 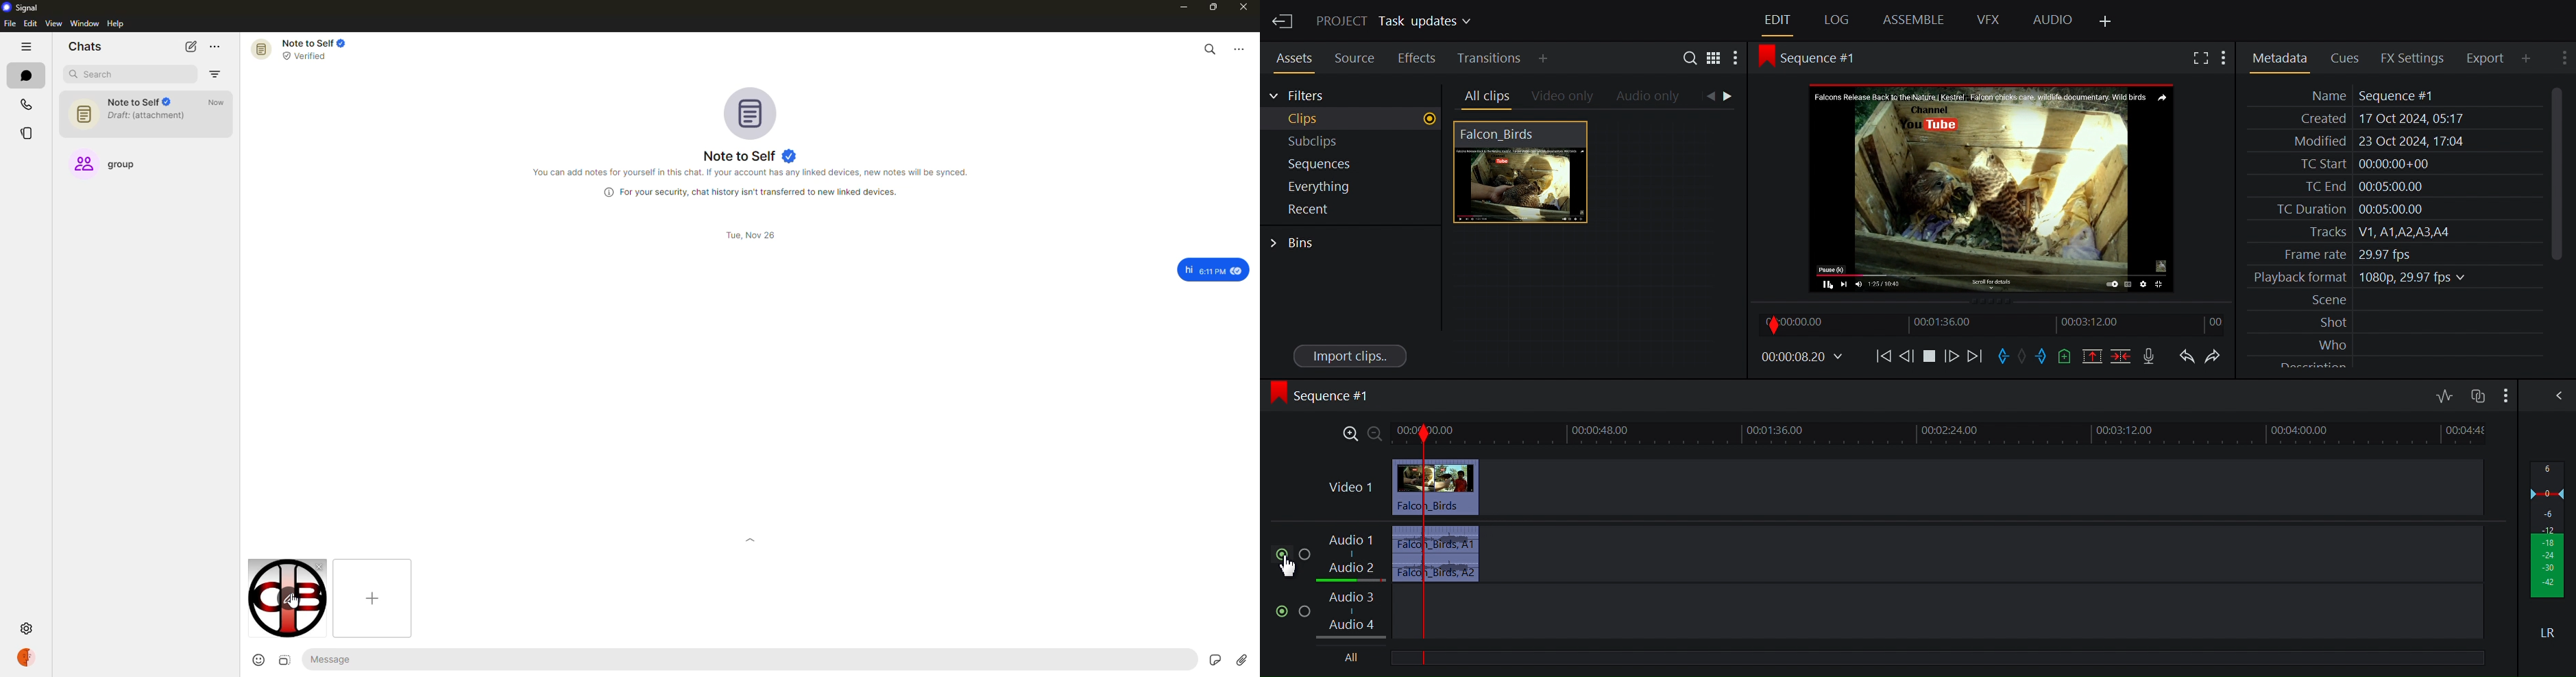 What do you see at coordinates (1735, 60) in the screenshot?
I see `Show settings menu` at bounding box center [1735, 60].